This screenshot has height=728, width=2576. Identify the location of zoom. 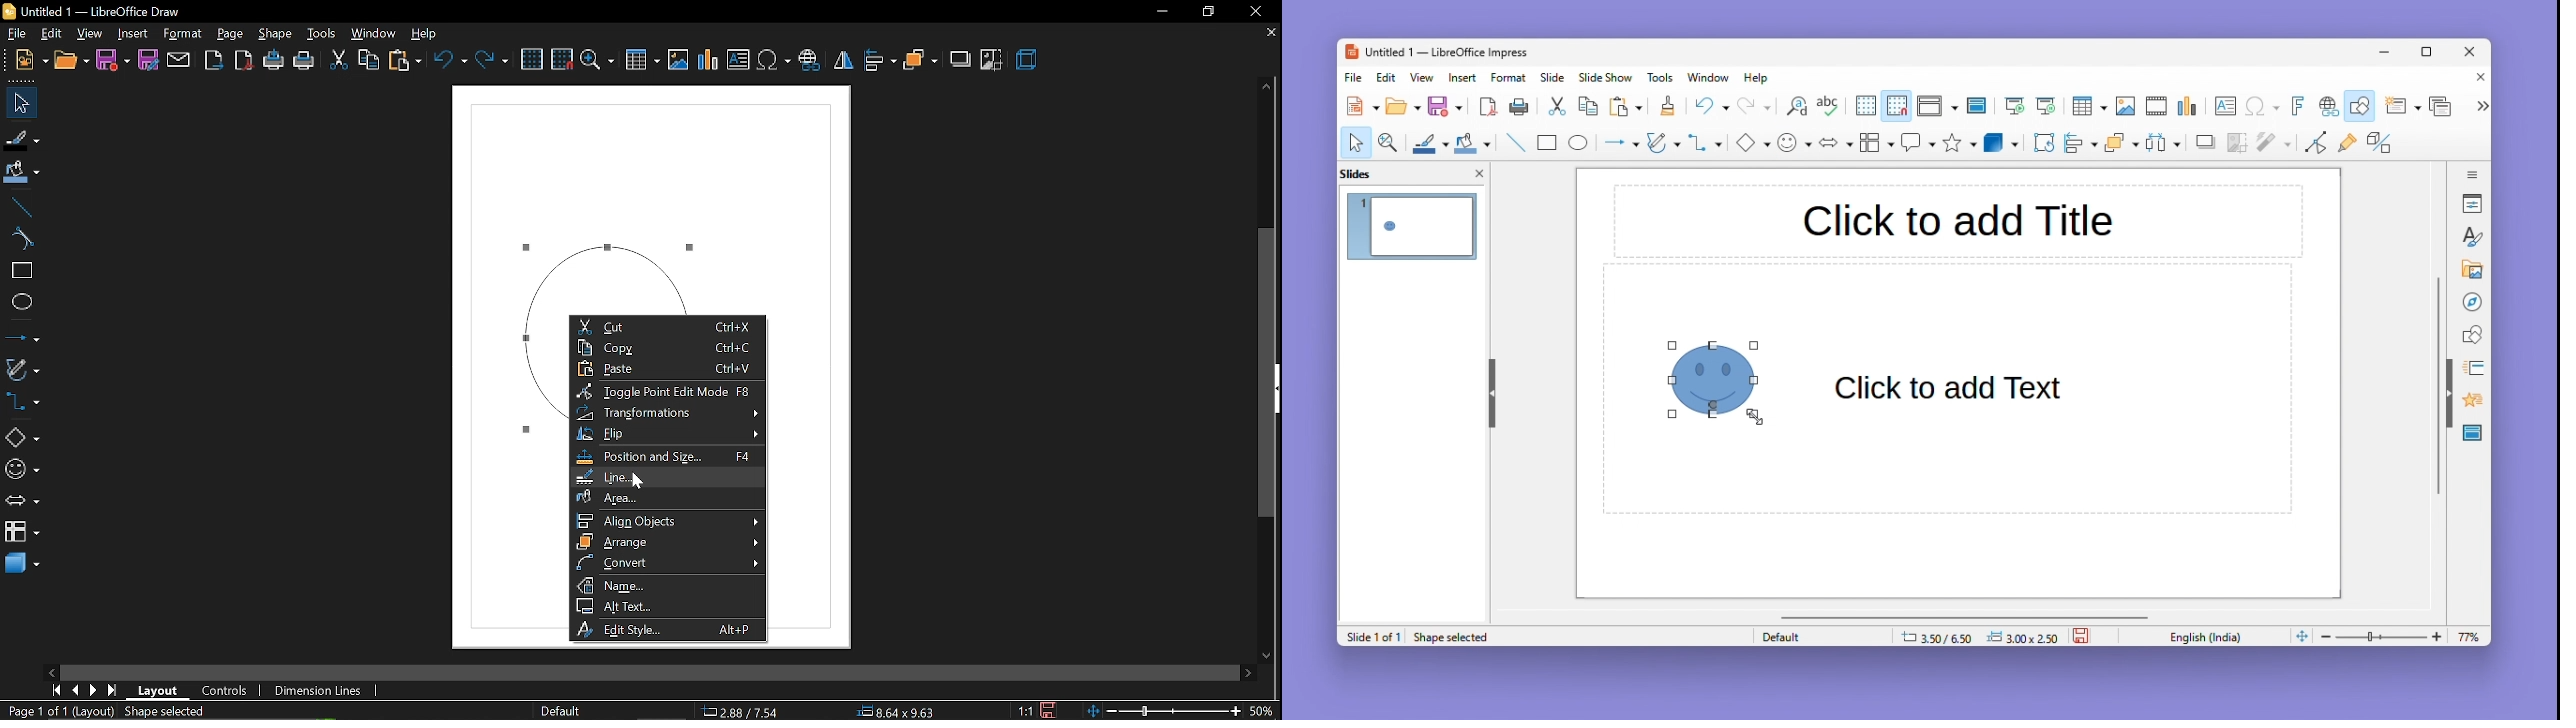
(598, 60).